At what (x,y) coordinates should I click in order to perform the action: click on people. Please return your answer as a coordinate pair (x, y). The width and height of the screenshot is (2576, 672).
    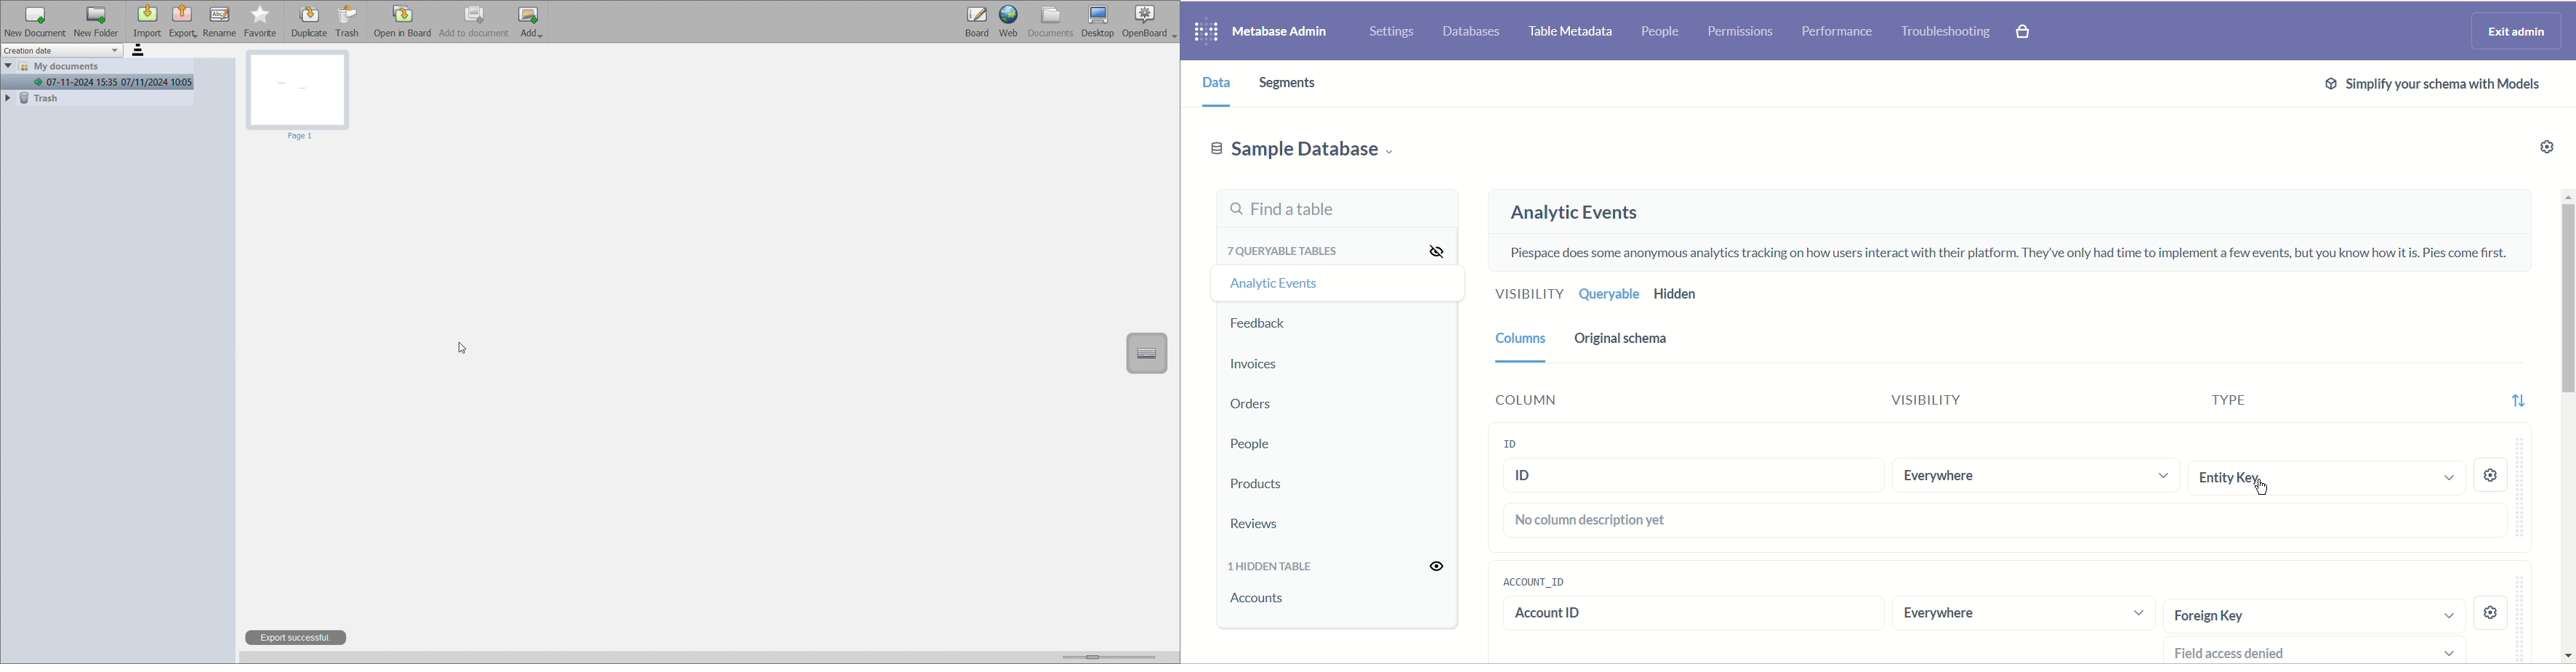
    Looking at the image, I should click on (1248, 445).